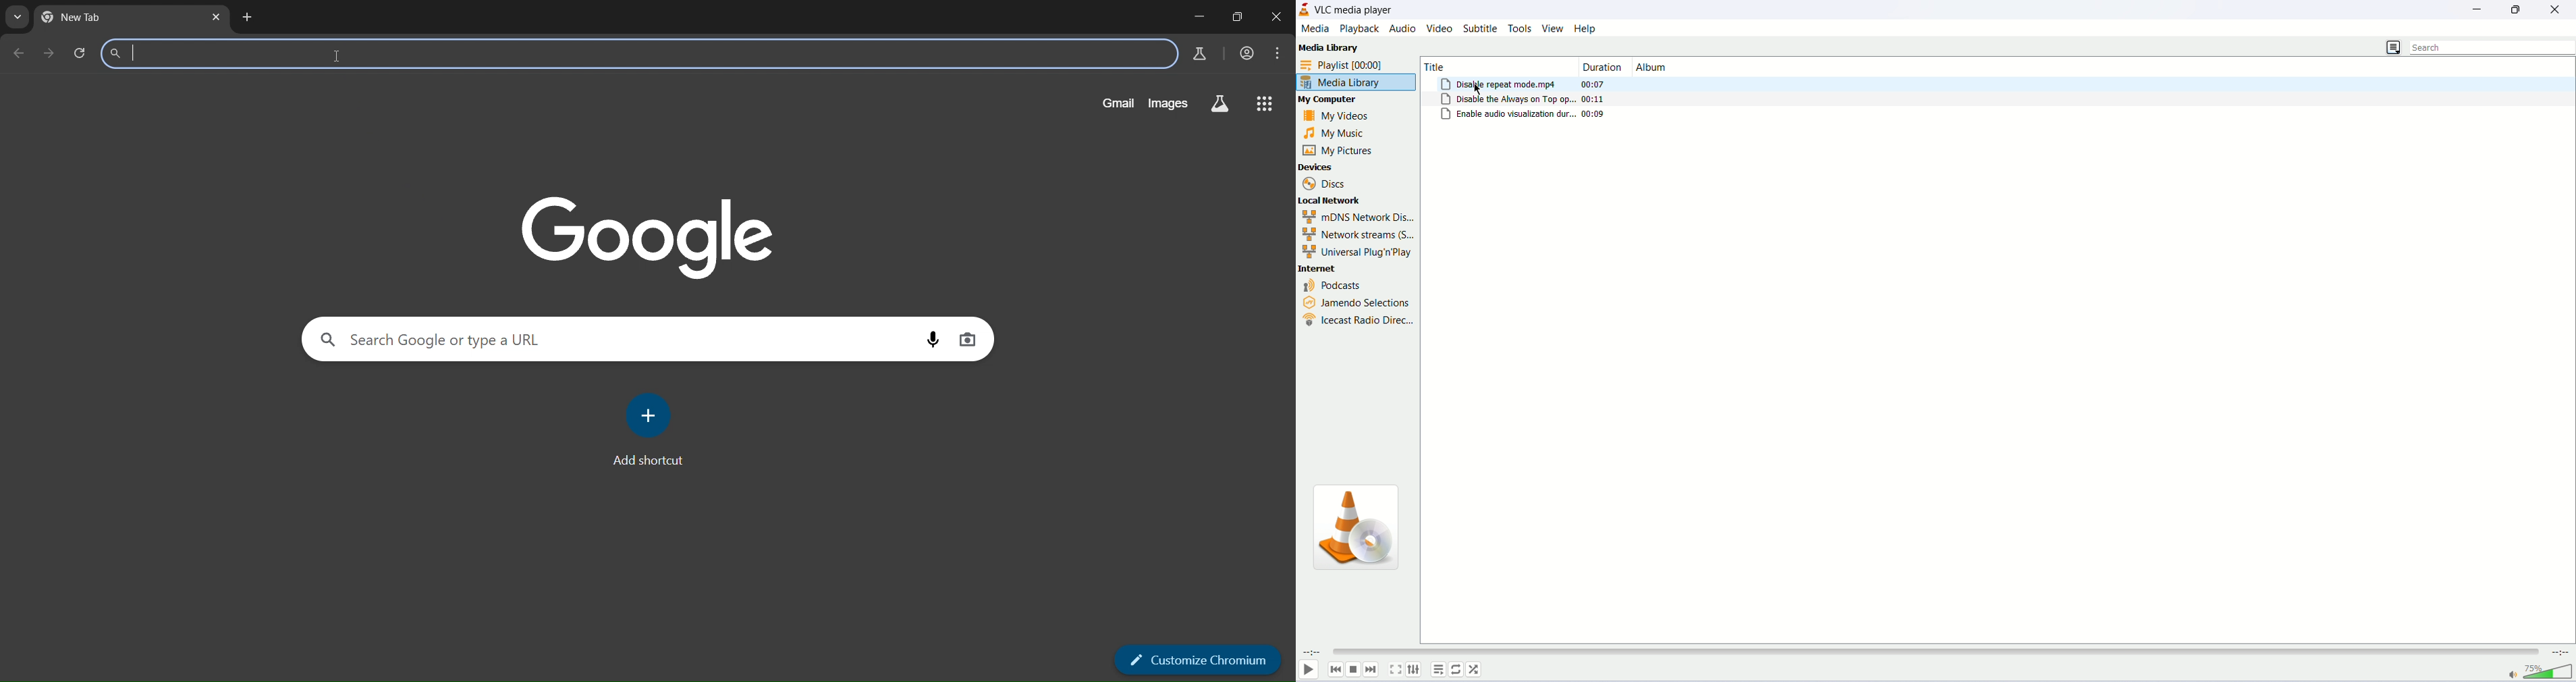 The height and width of the screenshot is (700, 2576). What do you see at coordinates (1553, 28) in the screenshot?
I see `view` at bounding box center [1553, 28].